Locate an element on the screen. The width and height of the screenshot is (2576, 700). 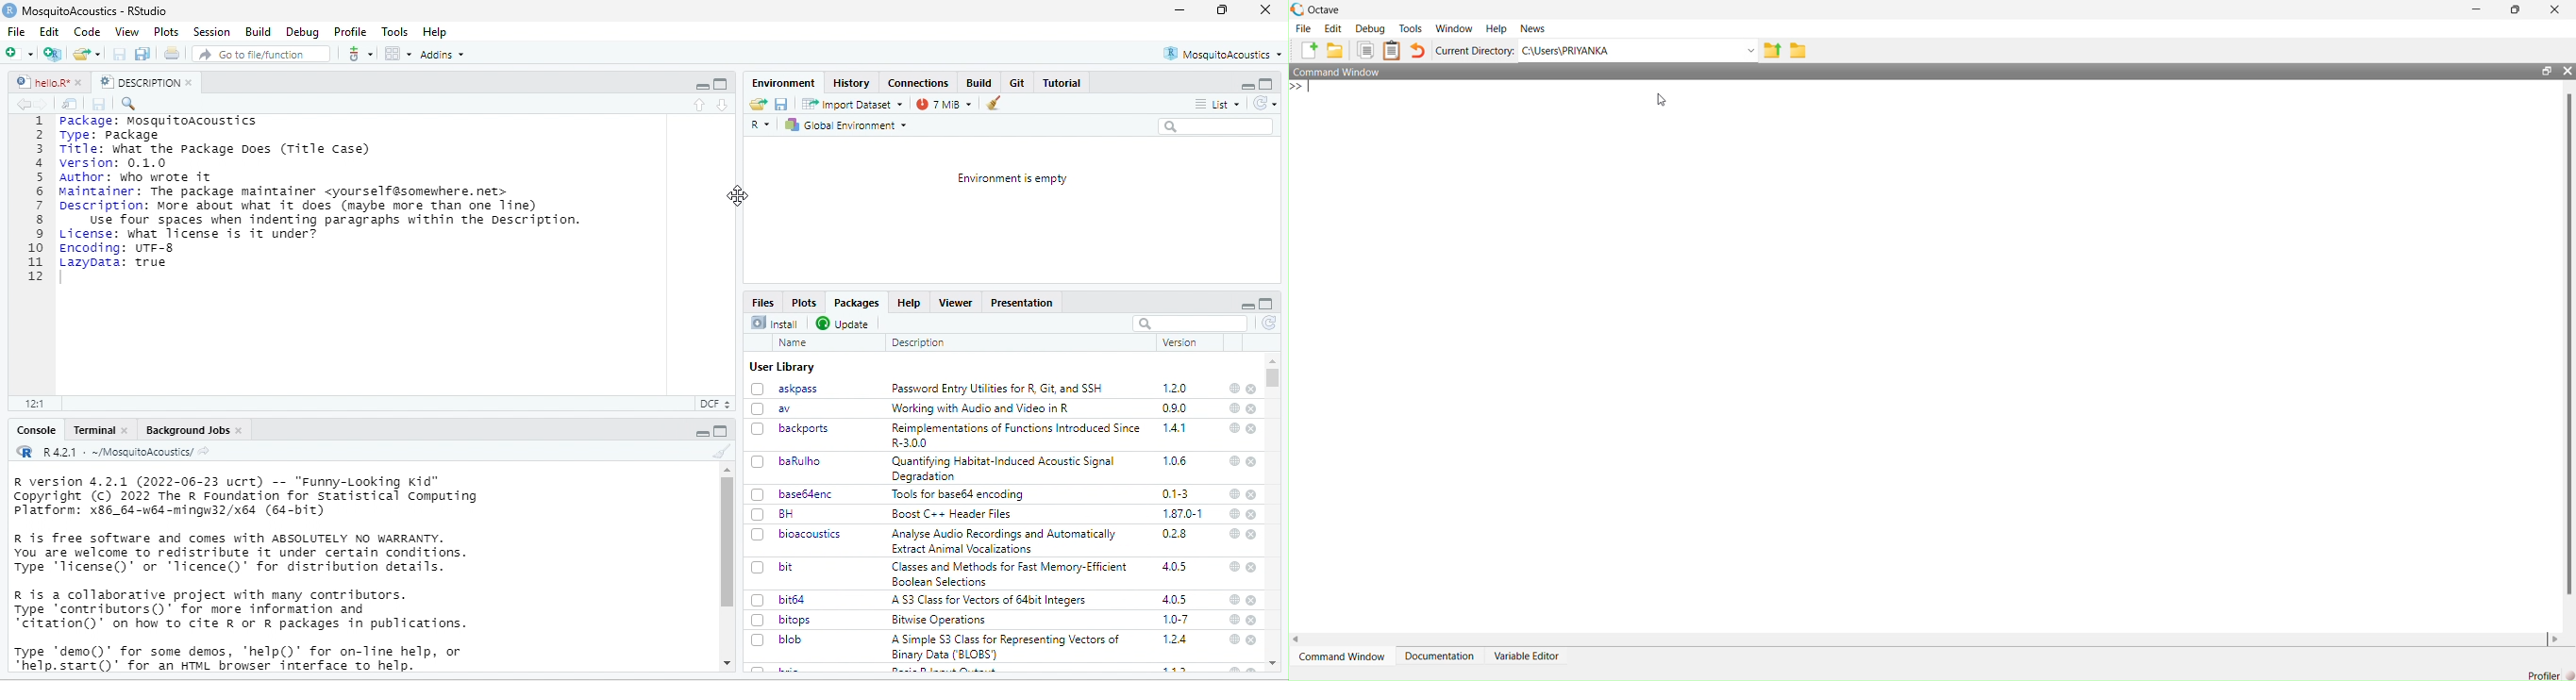
Password Entry Utilities for R. Git. and SSH is located at coordinates (998, 389).